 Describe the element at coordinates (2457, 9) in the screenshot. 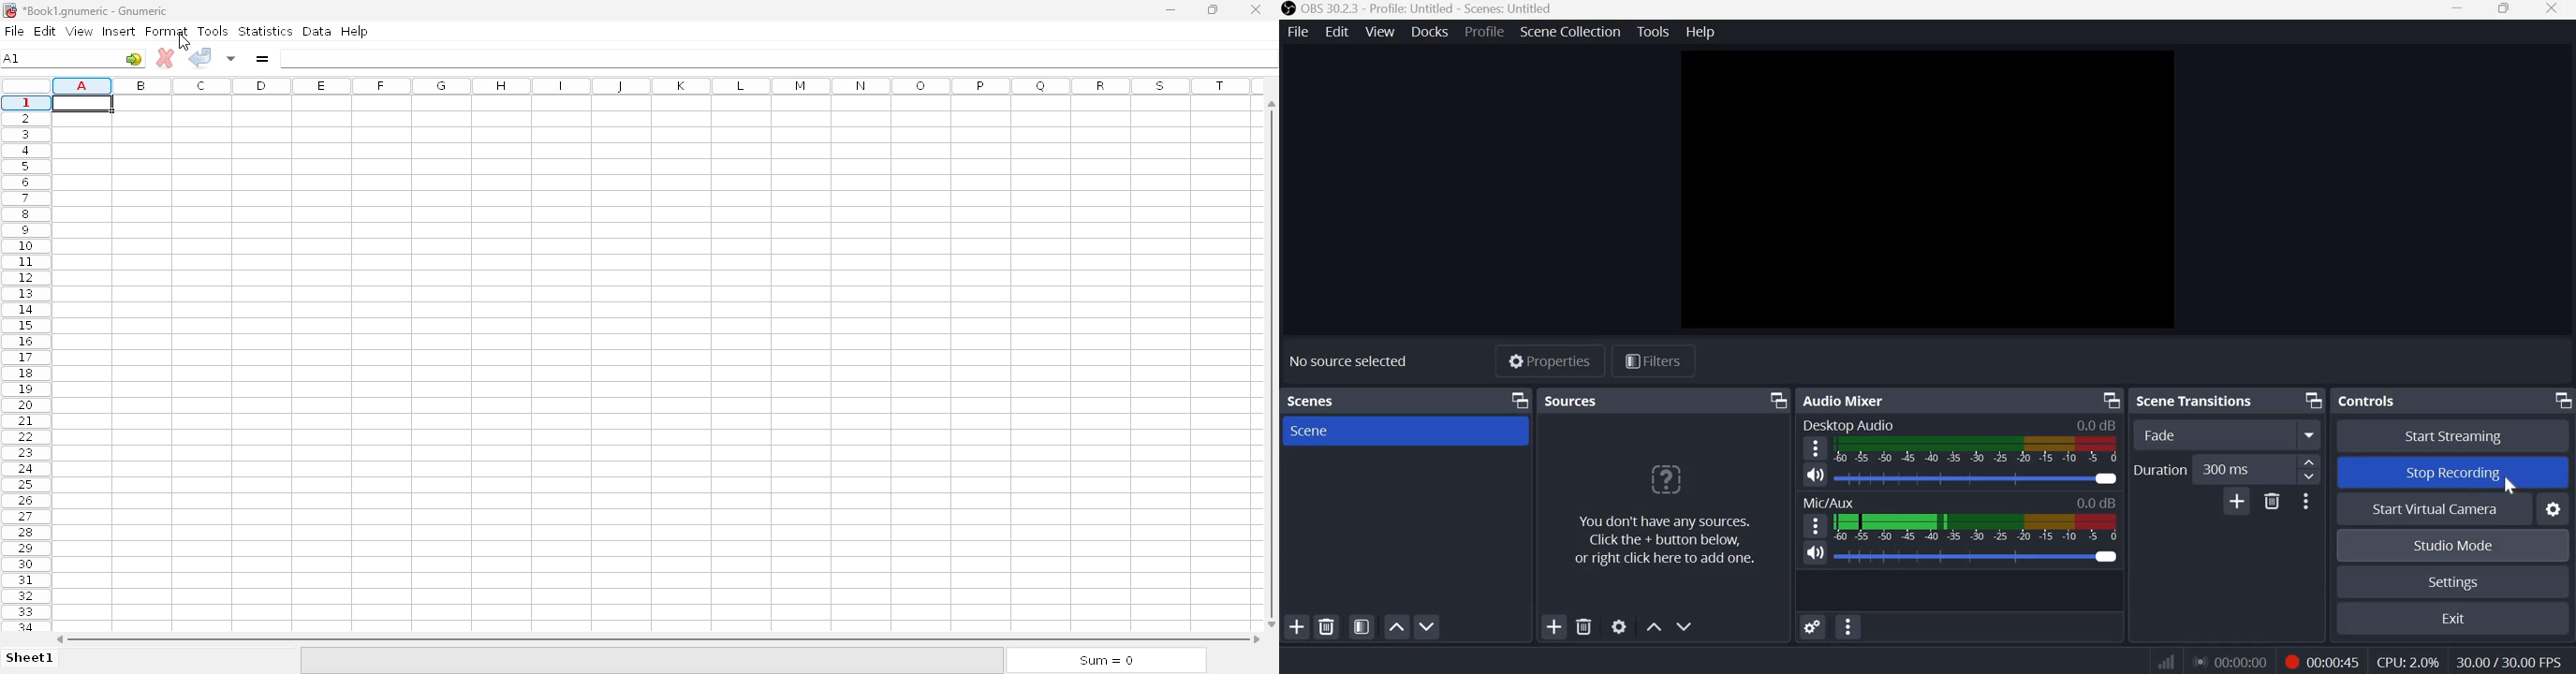

I see `Minimize` at that location.